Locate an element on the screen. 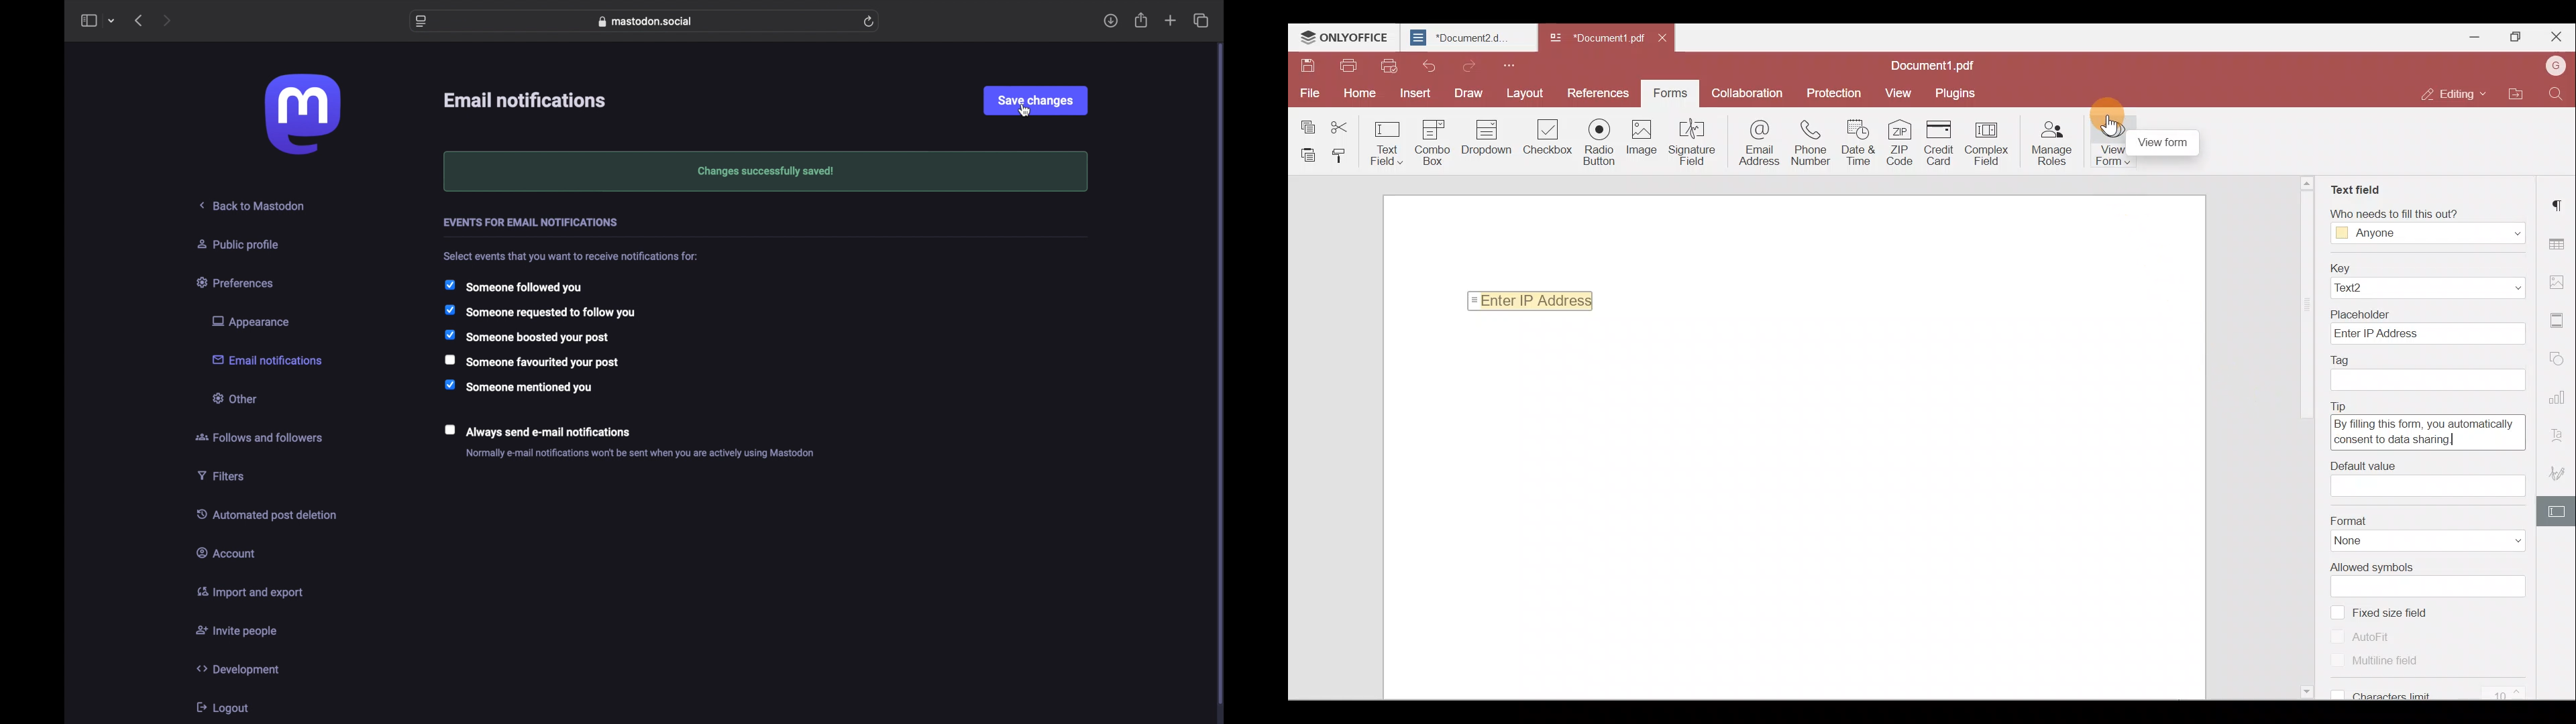 This screenshot has width=2576, height=728. Text Art settings is located at coordinates (2560, 431).